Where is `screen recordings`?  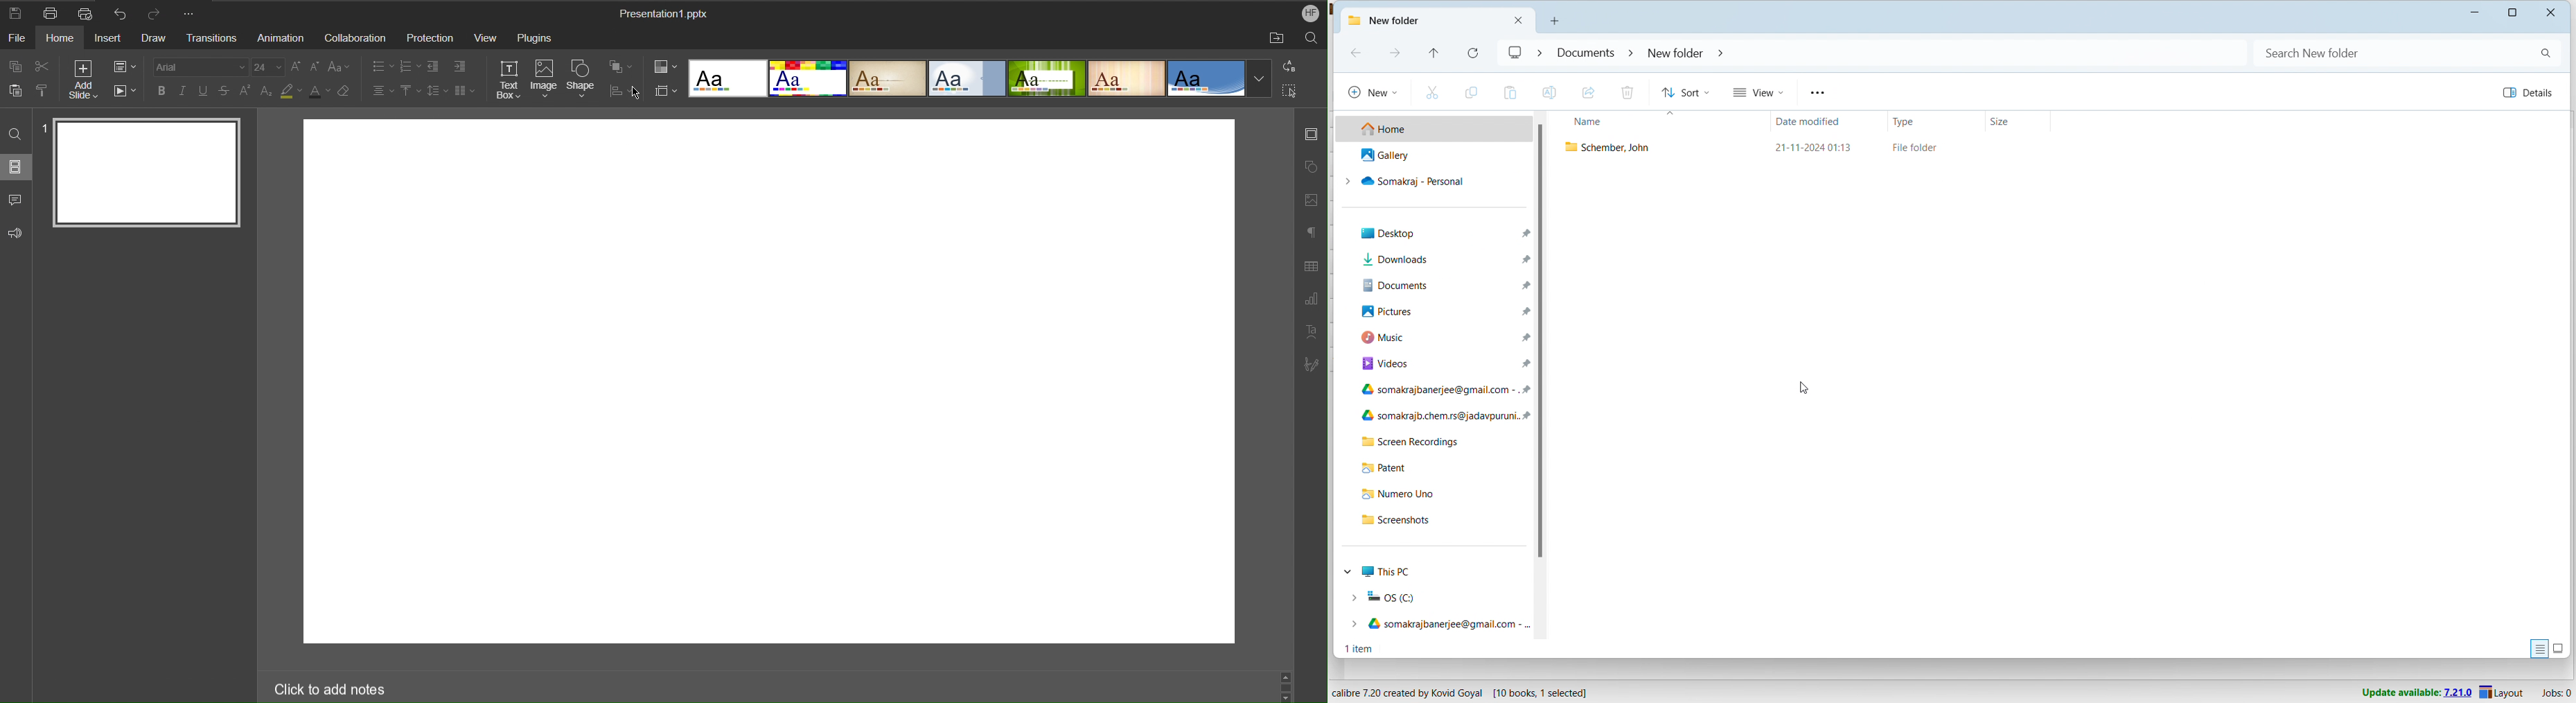 screen recordings is located at coordinates (1420, 439).